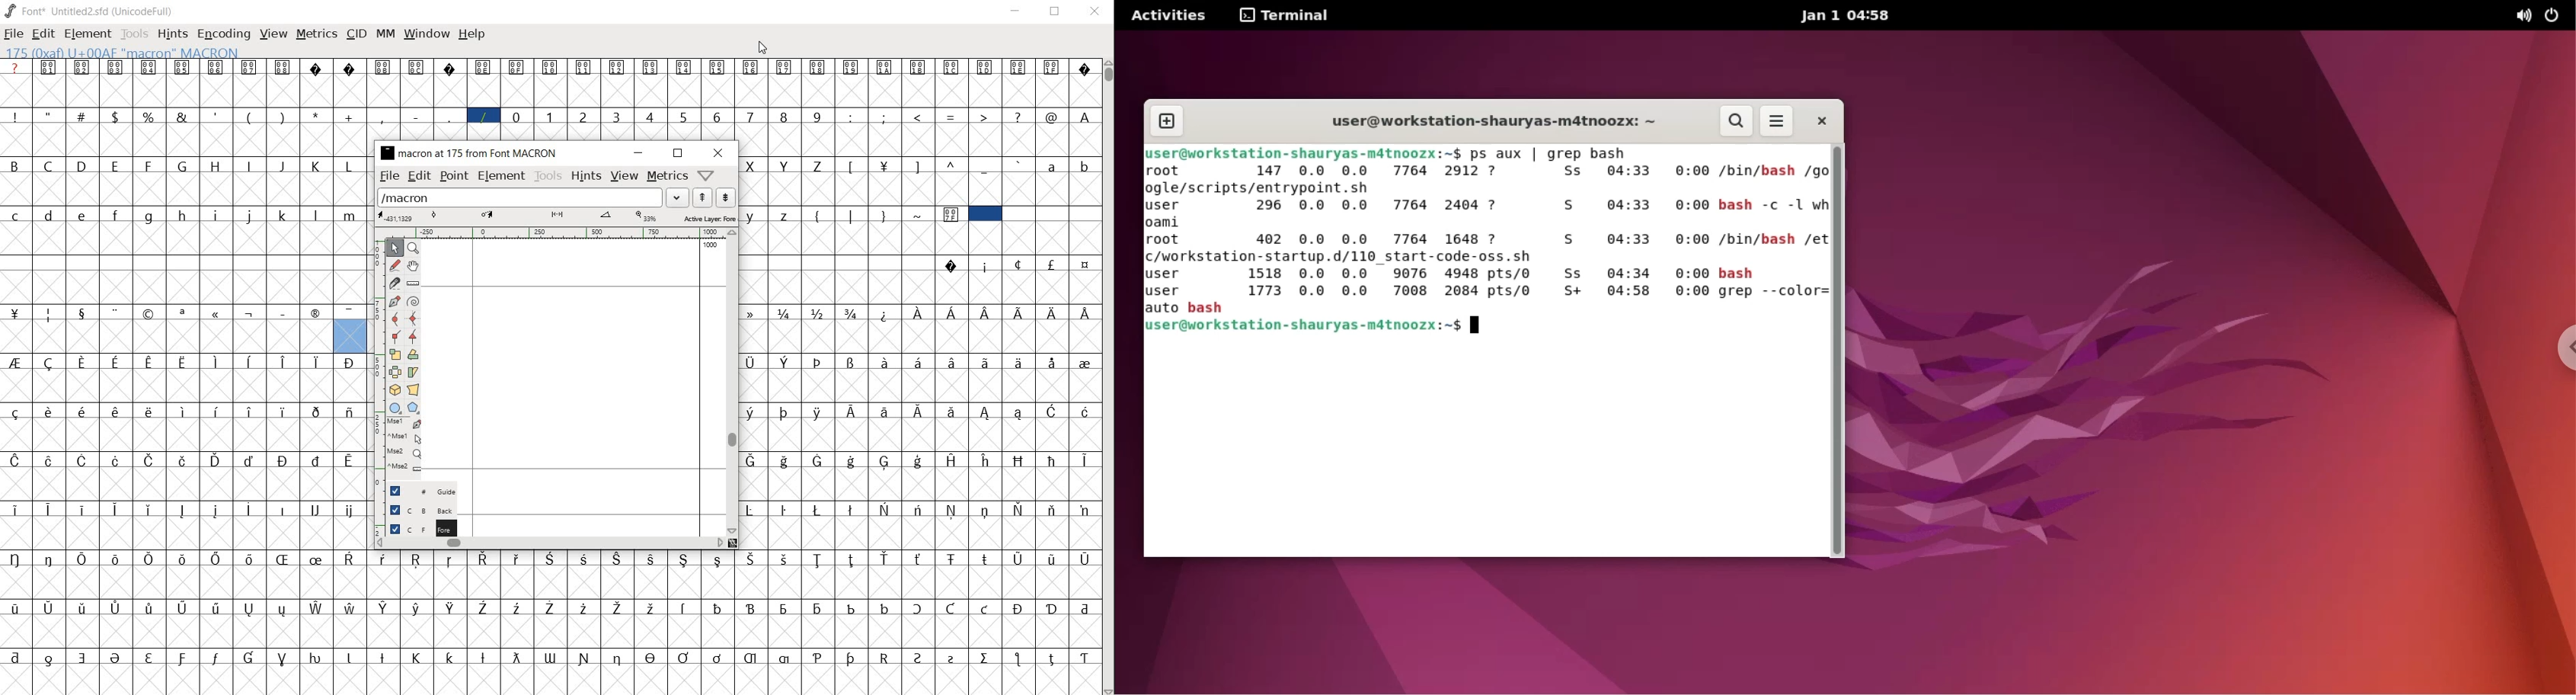 This screenshot has height=700, width=2576. Describe the element at coordinates (349, 337) in the screenshot. I see `glyph slot` at that location.